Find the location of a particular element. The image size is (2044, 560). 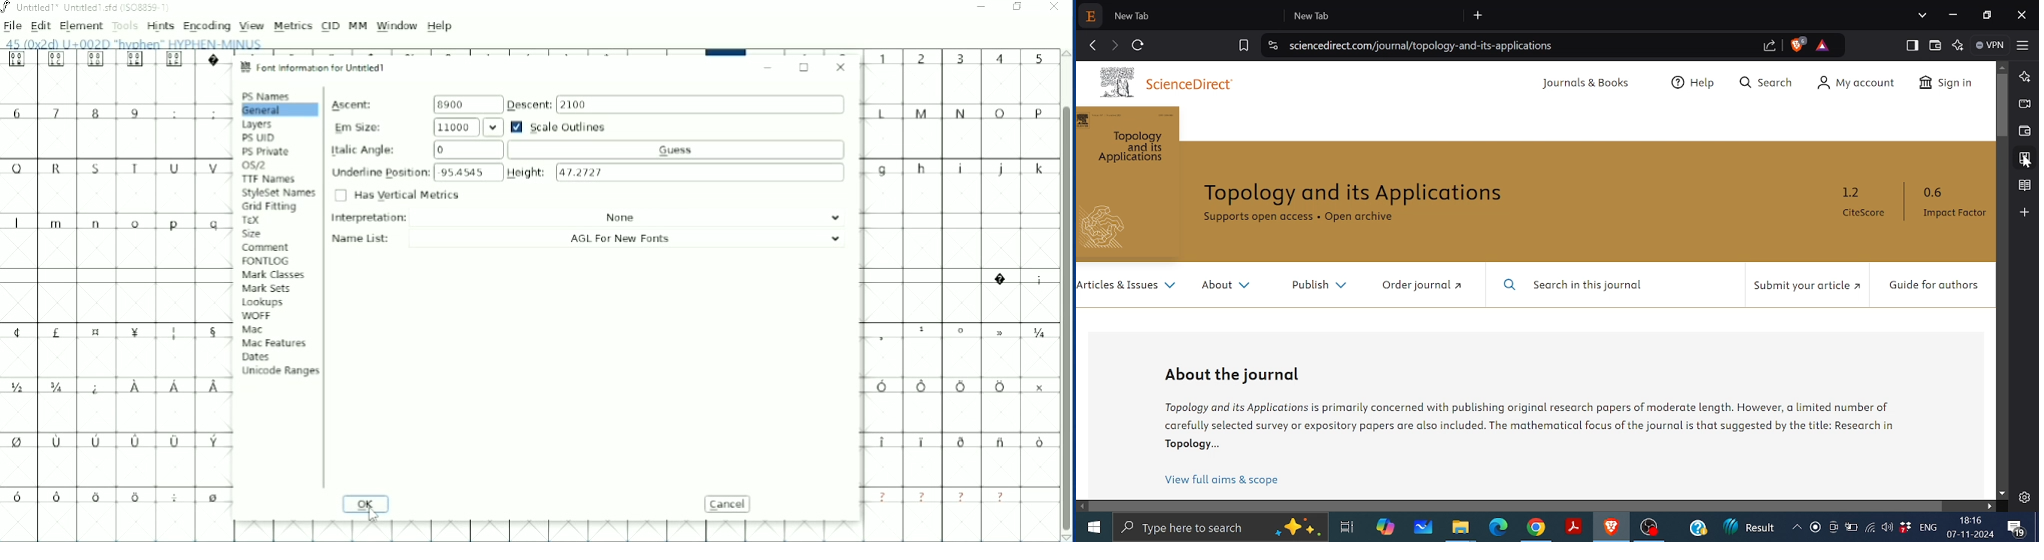

Letter info is located at coordinates (141, 43).